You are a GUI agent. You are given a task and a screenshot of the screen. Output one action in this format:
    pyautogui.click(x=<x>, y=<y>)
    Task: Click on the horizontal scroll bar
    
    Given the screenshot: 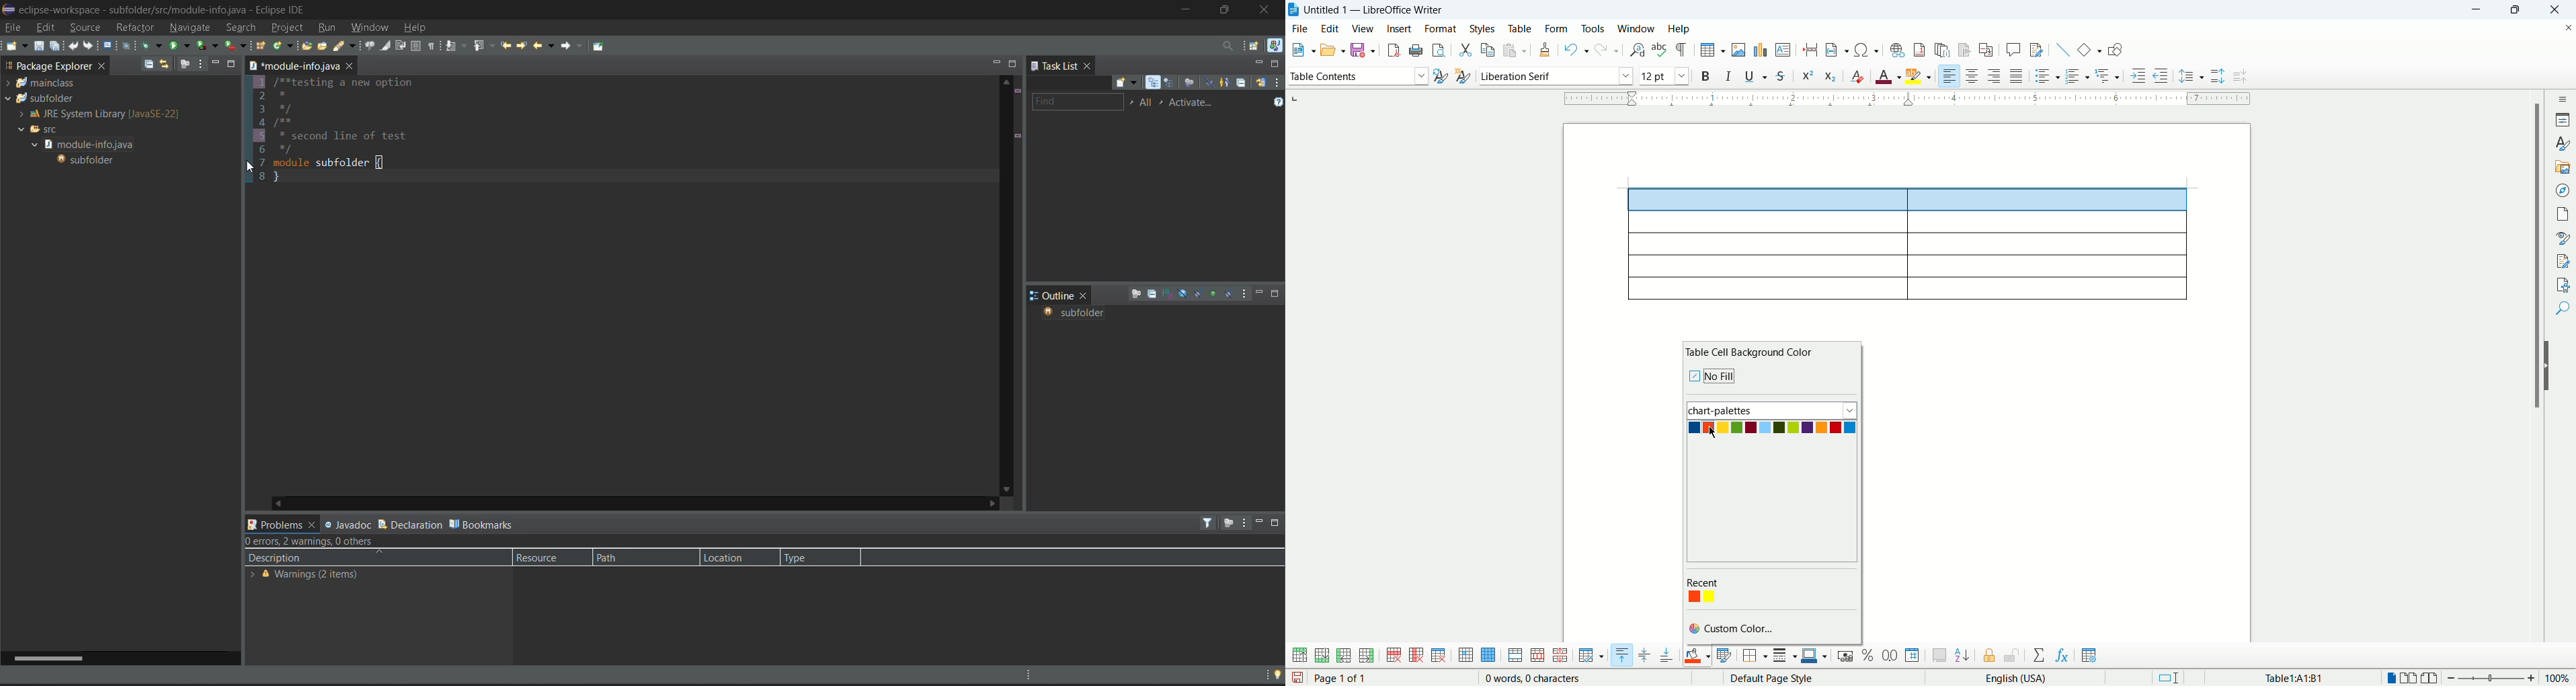 What is the action you would take?
    pyautogui.click(x=45, y=657)
    